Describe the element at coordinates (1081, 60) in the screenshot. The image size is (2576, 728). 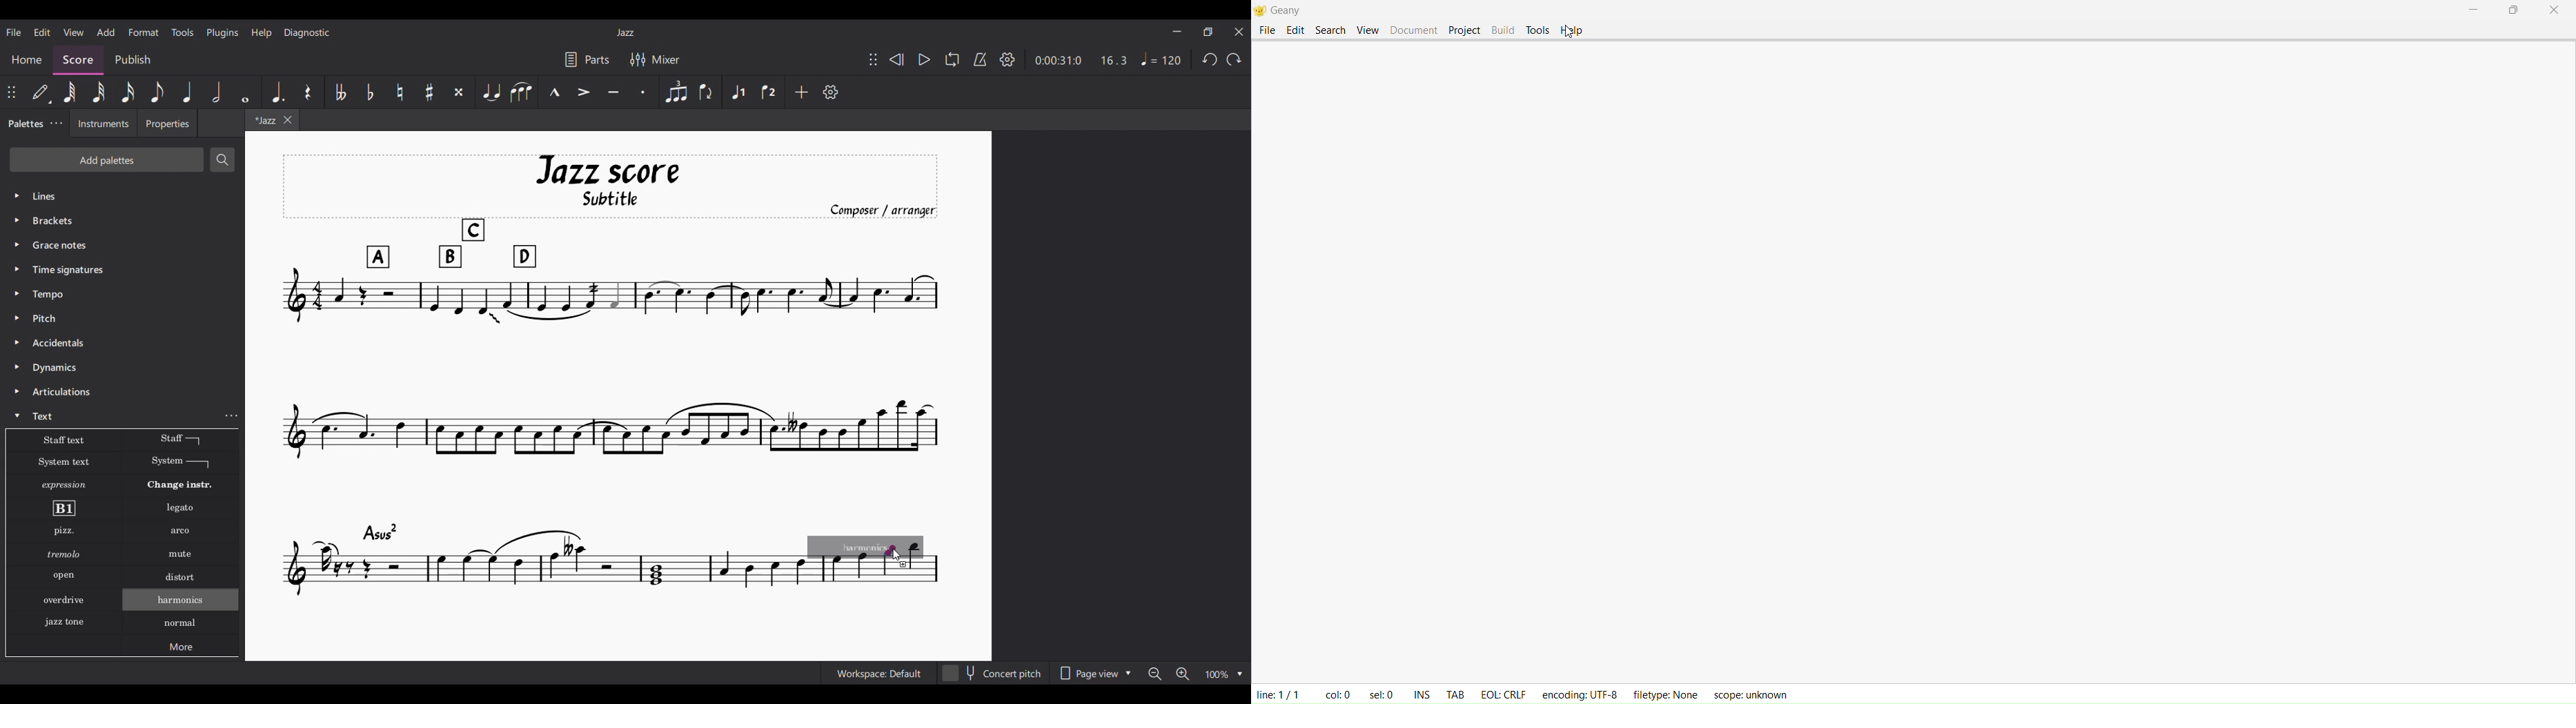
I see `Current duration and ratio` at that location.